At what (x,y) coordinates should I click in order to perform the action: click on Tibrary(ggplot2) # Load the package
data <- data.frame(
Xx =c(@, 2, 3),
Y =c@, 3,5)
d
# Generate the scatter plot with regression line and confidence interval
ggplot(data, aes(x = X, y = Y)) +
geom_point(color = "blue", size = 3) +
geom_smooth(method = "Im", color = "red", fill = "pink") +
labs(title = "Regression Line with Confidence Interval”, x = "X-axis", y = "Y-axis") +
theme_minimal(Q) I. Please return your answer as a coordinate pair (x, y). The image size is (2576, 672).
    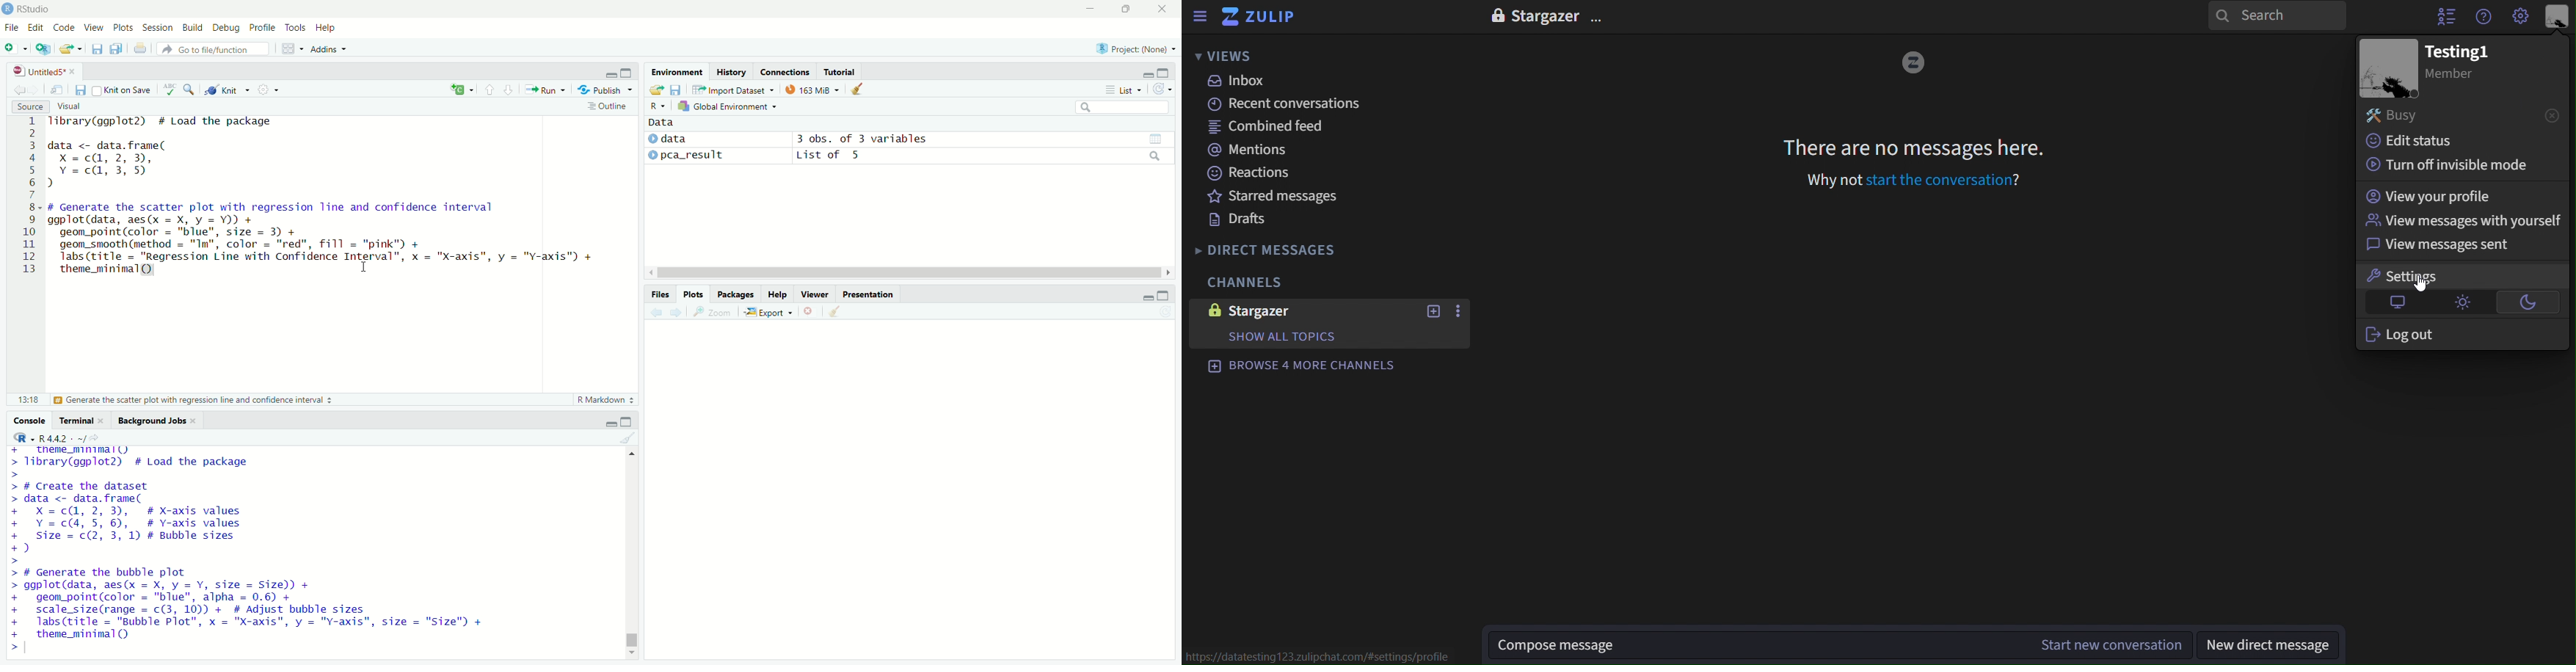
    Looking at the image, I should click on (324, 199).